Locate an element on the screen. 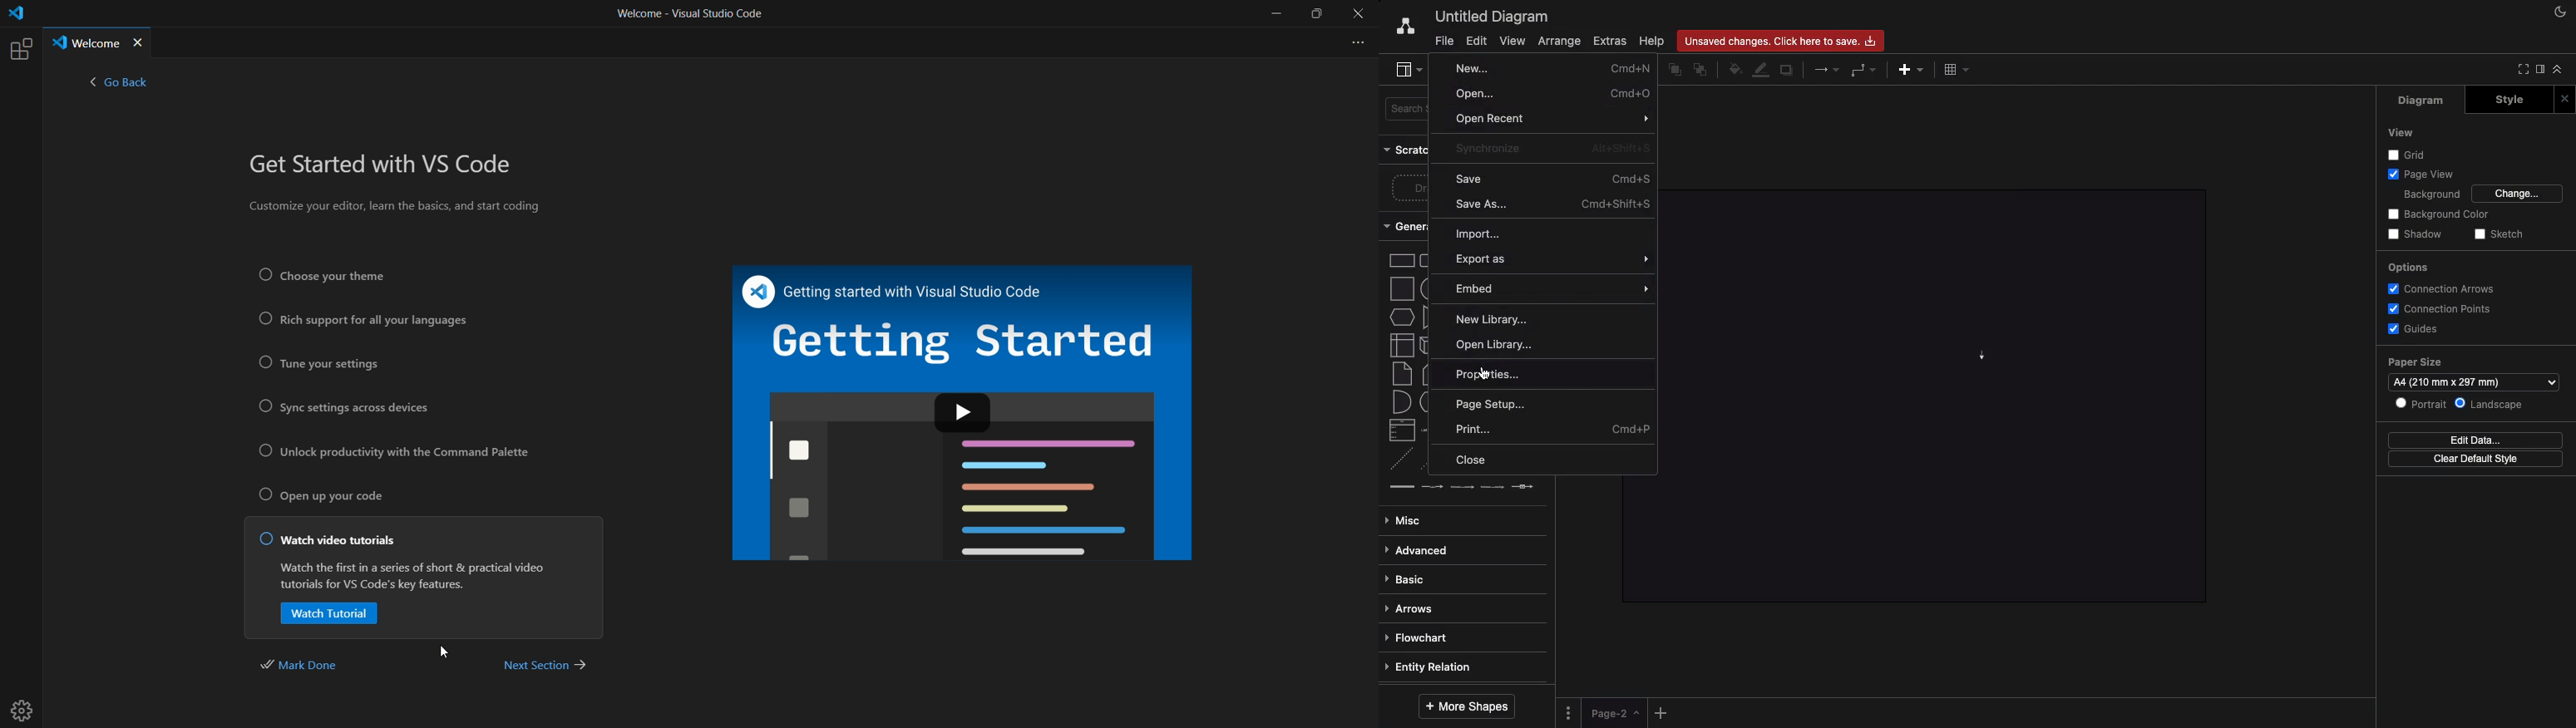 The width and height of the screenshot is (2576, 728). Entity relation is located at coordinates (1436, 667).